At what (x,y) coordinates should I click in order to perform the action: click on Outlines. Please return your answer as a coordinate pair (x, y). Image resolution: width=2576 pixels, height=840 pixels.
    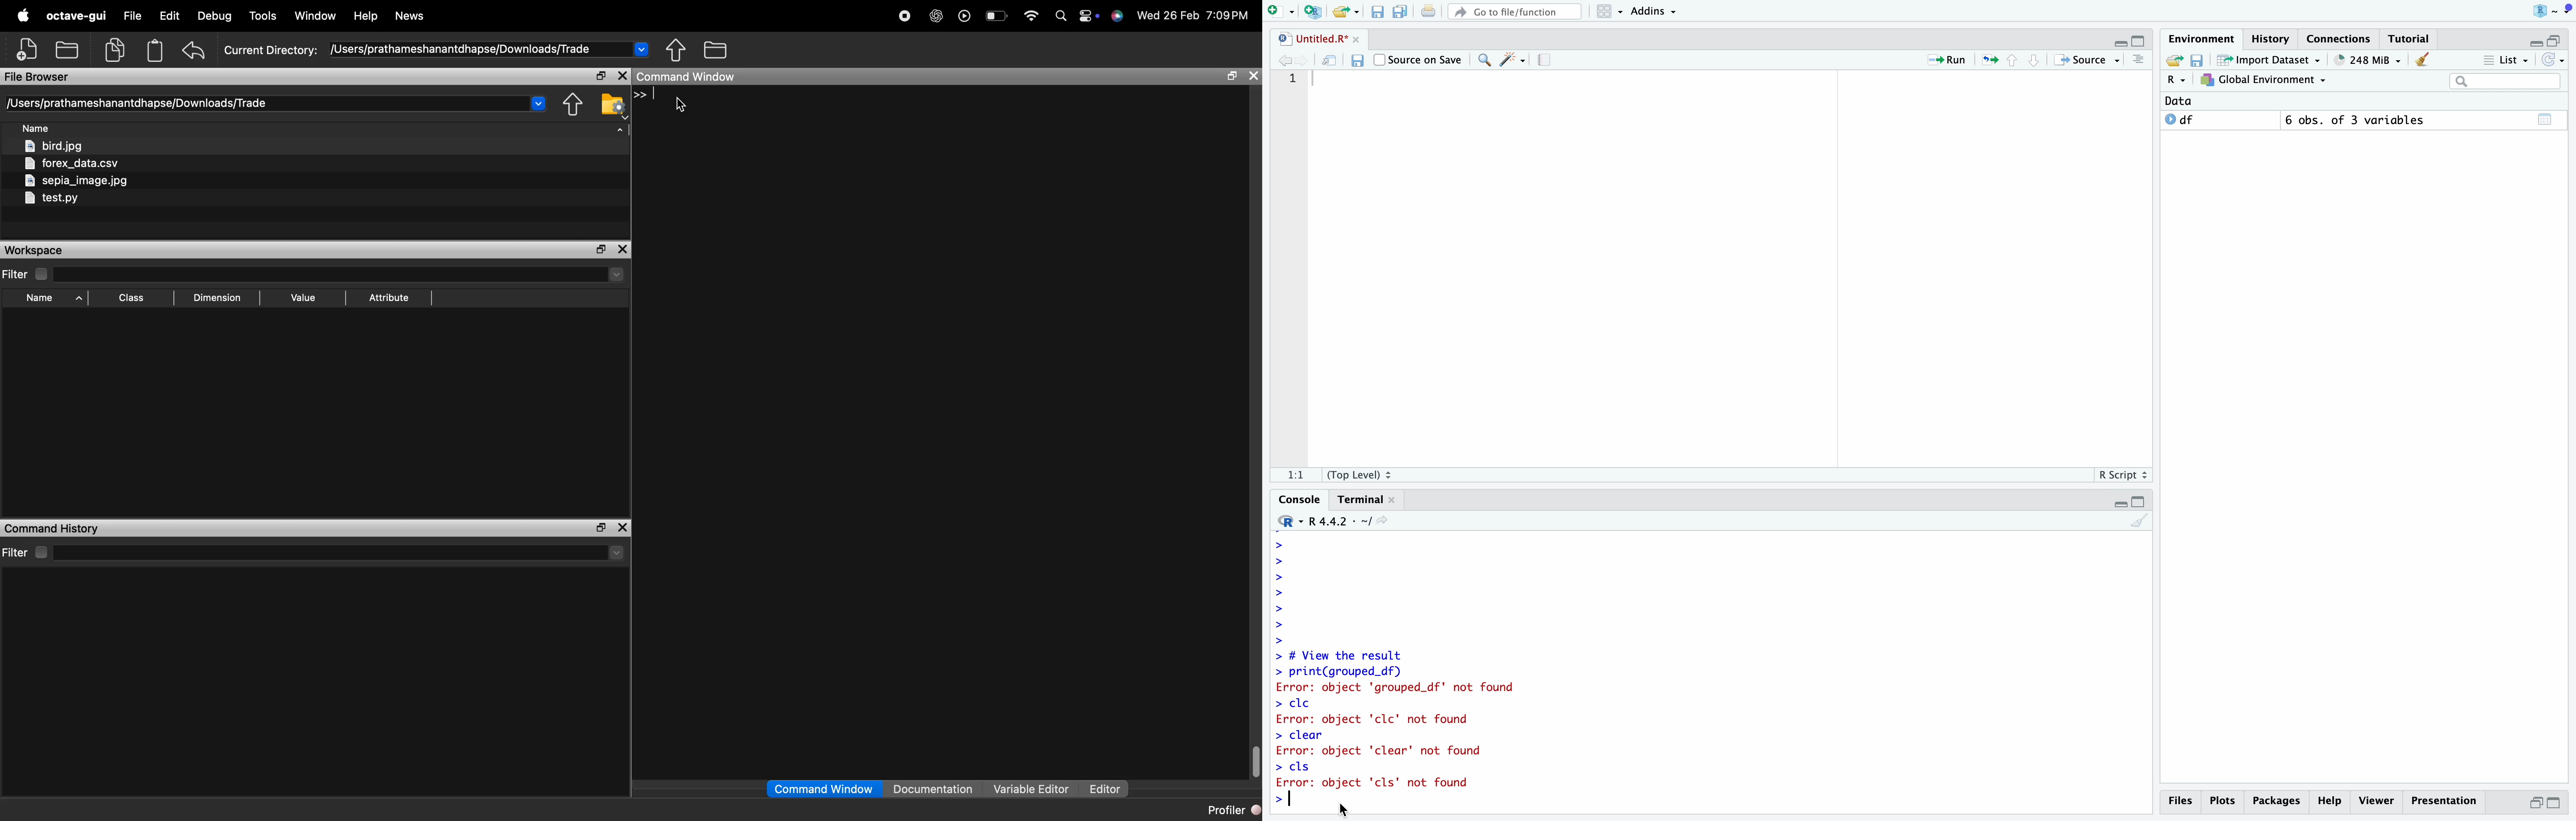
    Looking at the image, I should click on (2140, 60).